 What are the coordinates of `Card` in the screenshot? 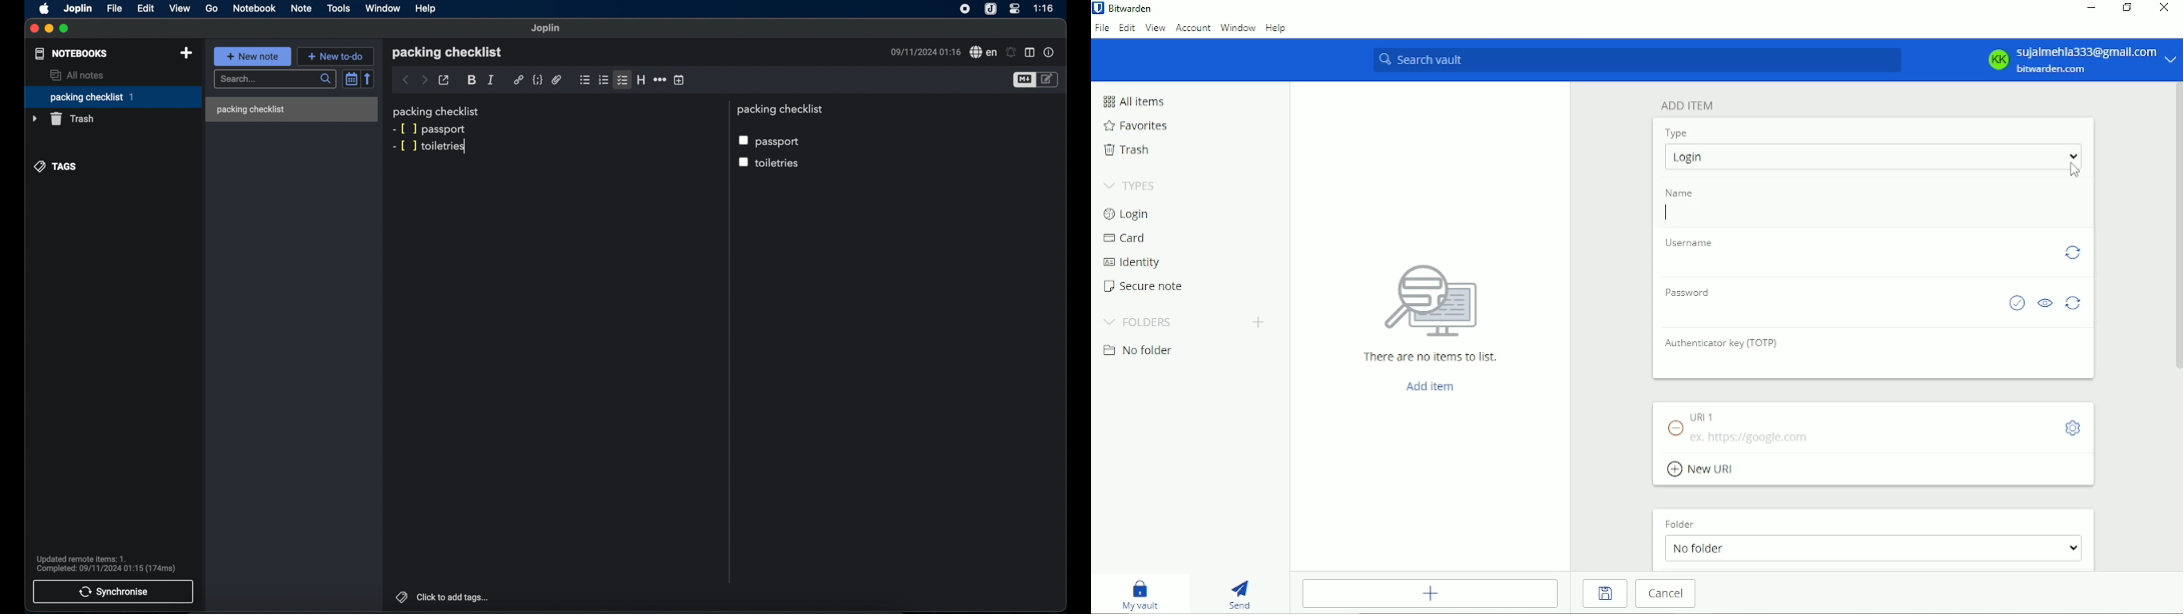 It's located at (1124, 239).